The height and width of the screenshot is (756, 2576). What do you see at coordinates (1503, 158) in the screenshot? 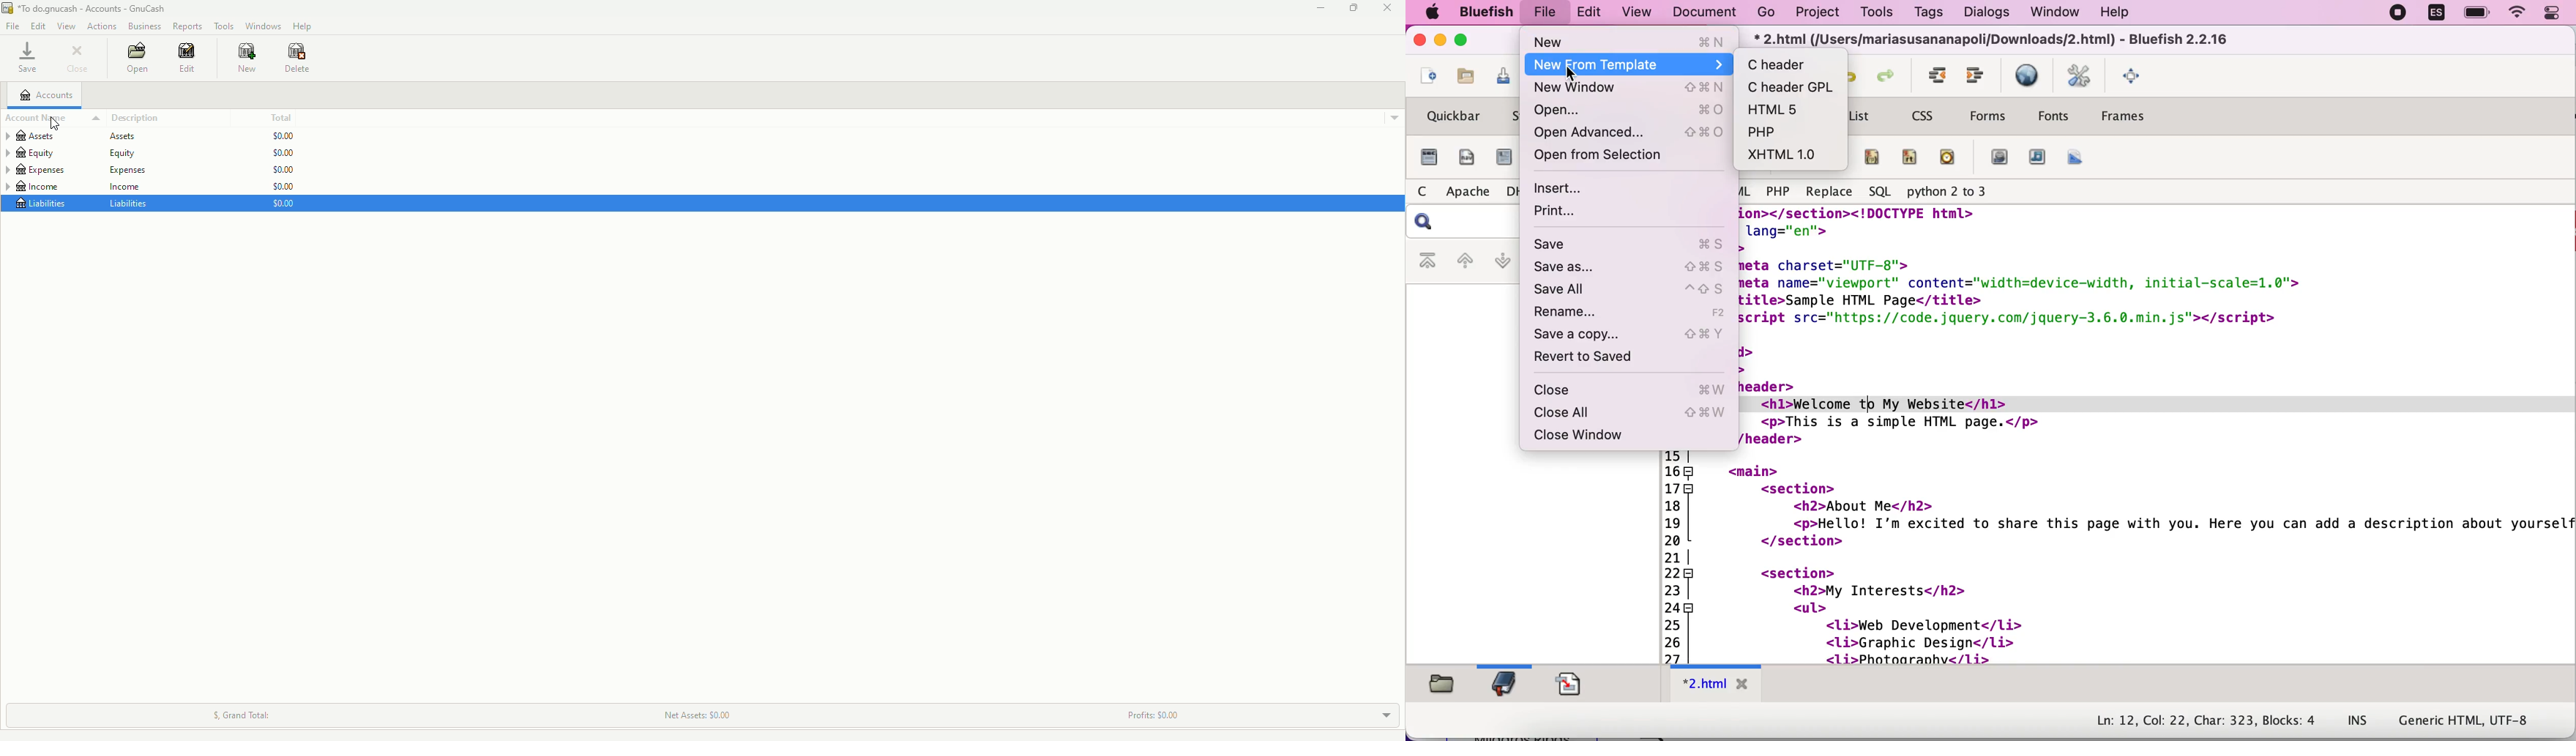
I see `article` at bounding box center [1503, 158].